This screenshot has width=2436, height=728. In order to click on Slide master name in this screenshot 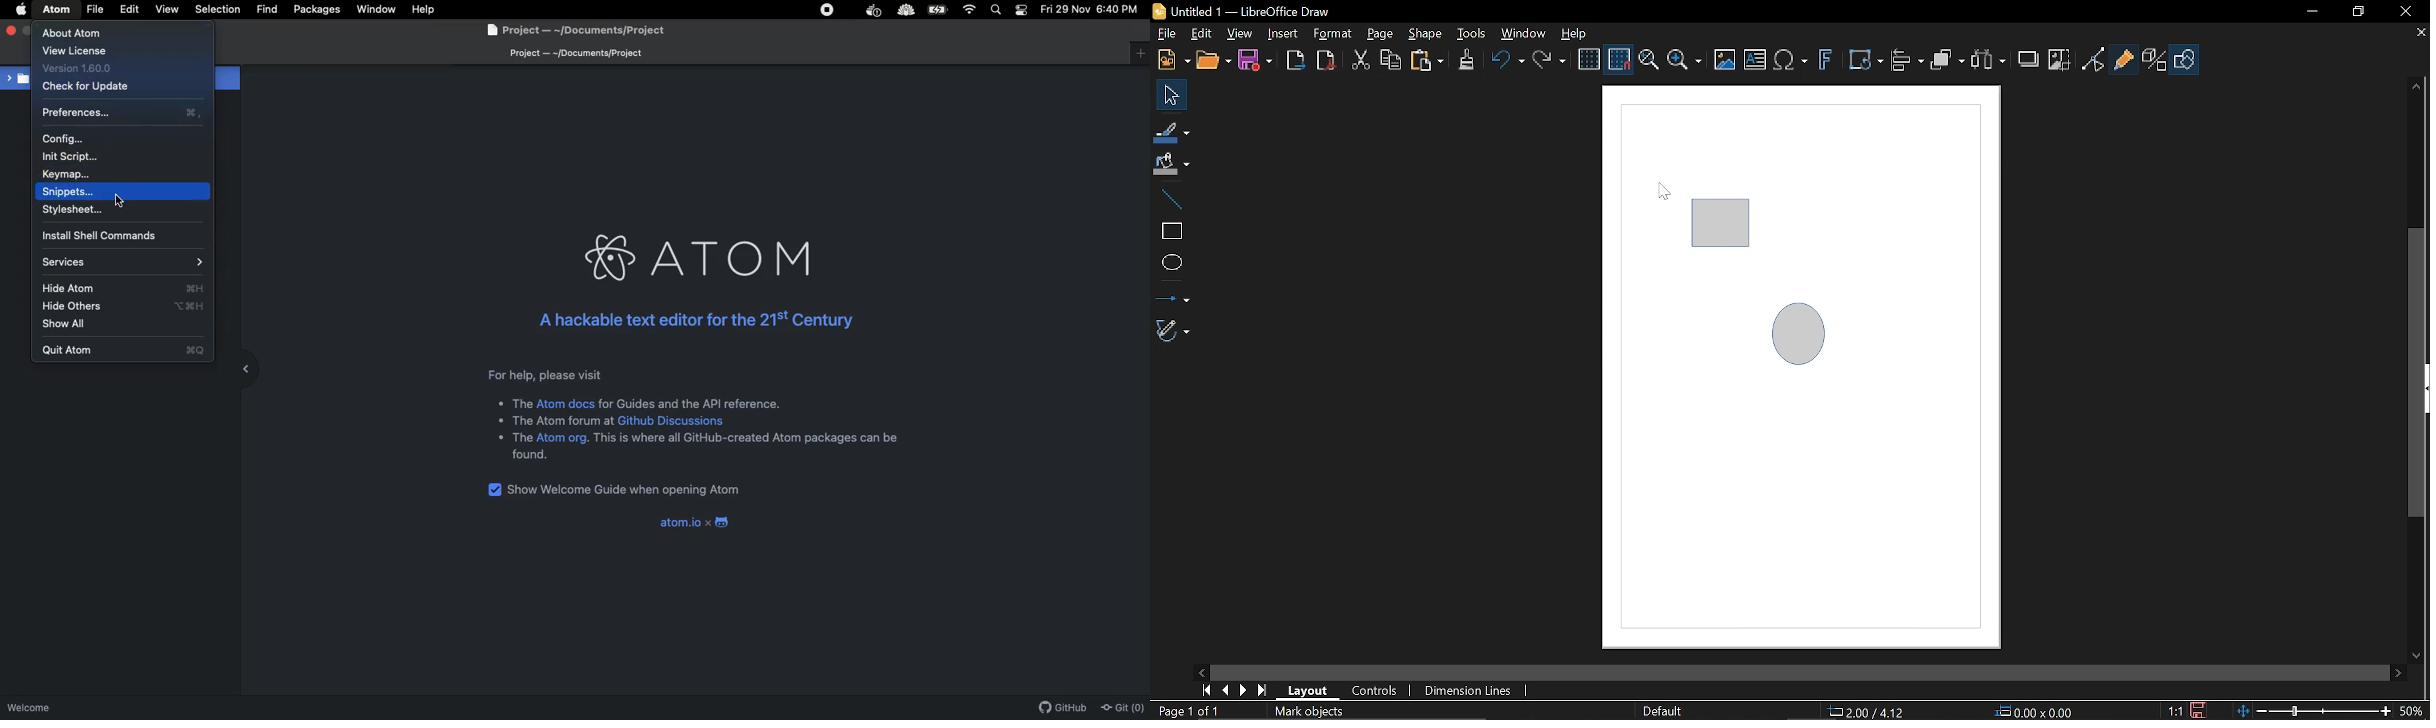, I will do `click(1667, 712)`.